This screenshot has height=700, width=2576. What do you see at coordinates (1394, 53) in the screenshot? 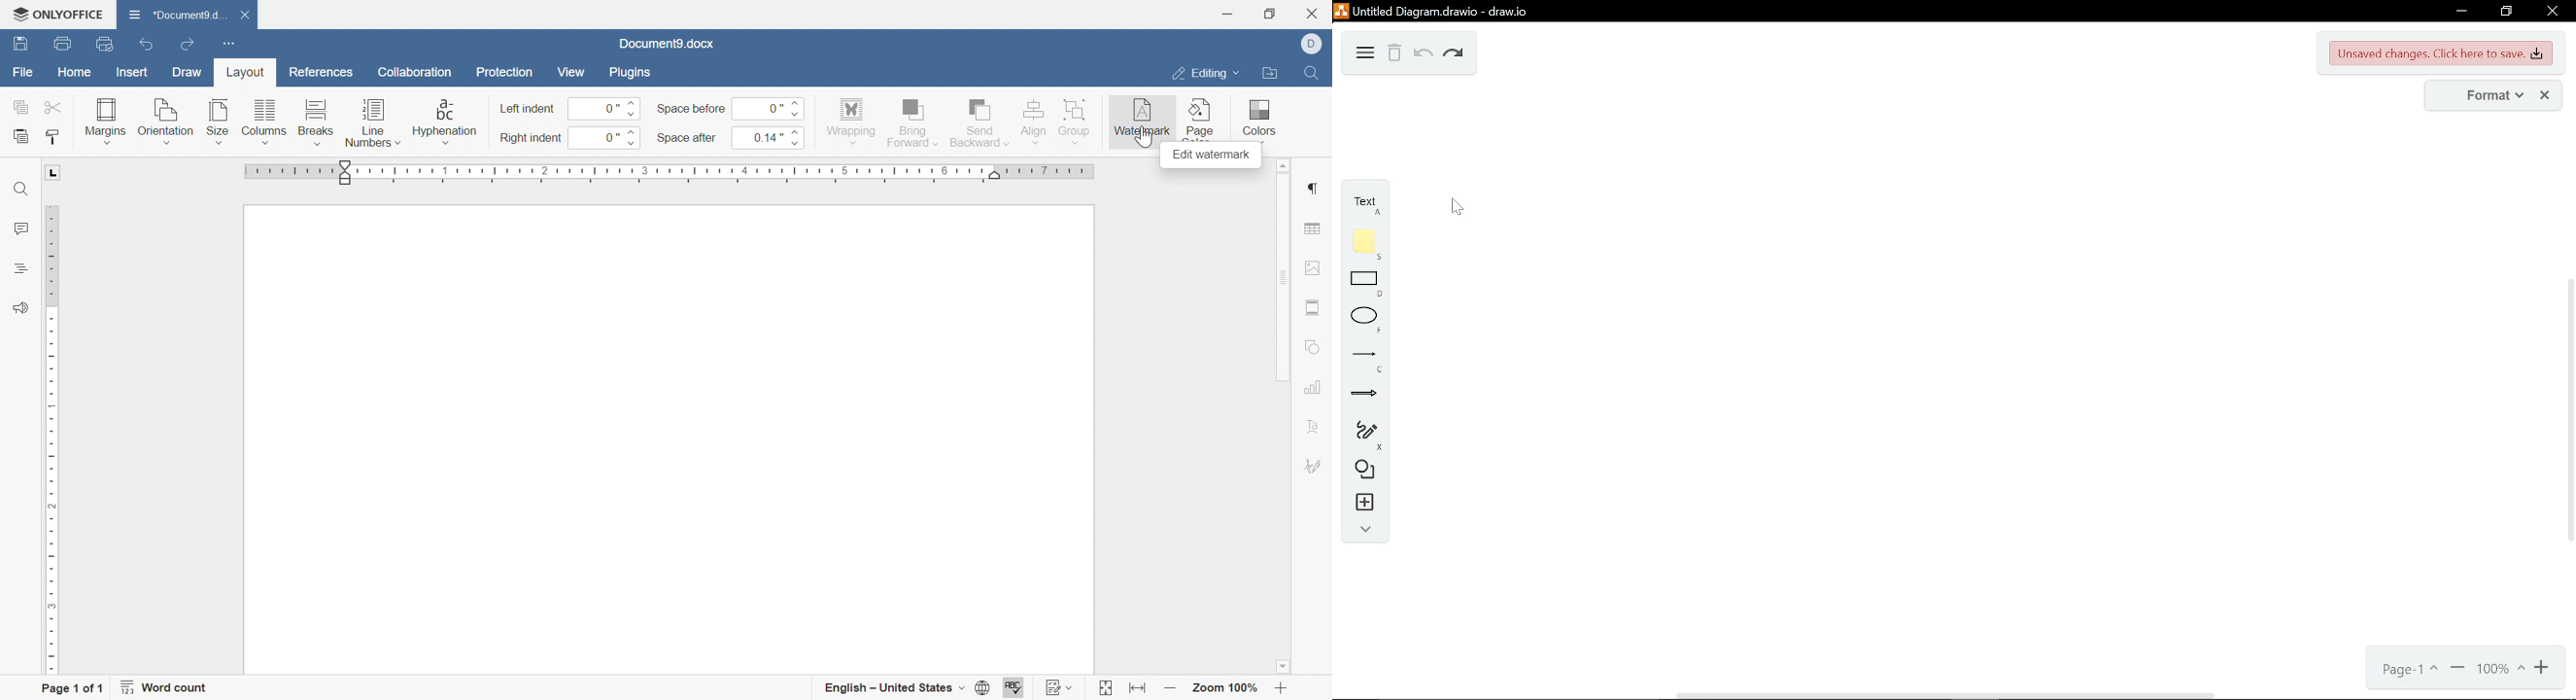
I see `delete` at bounding box center [1394, 53].